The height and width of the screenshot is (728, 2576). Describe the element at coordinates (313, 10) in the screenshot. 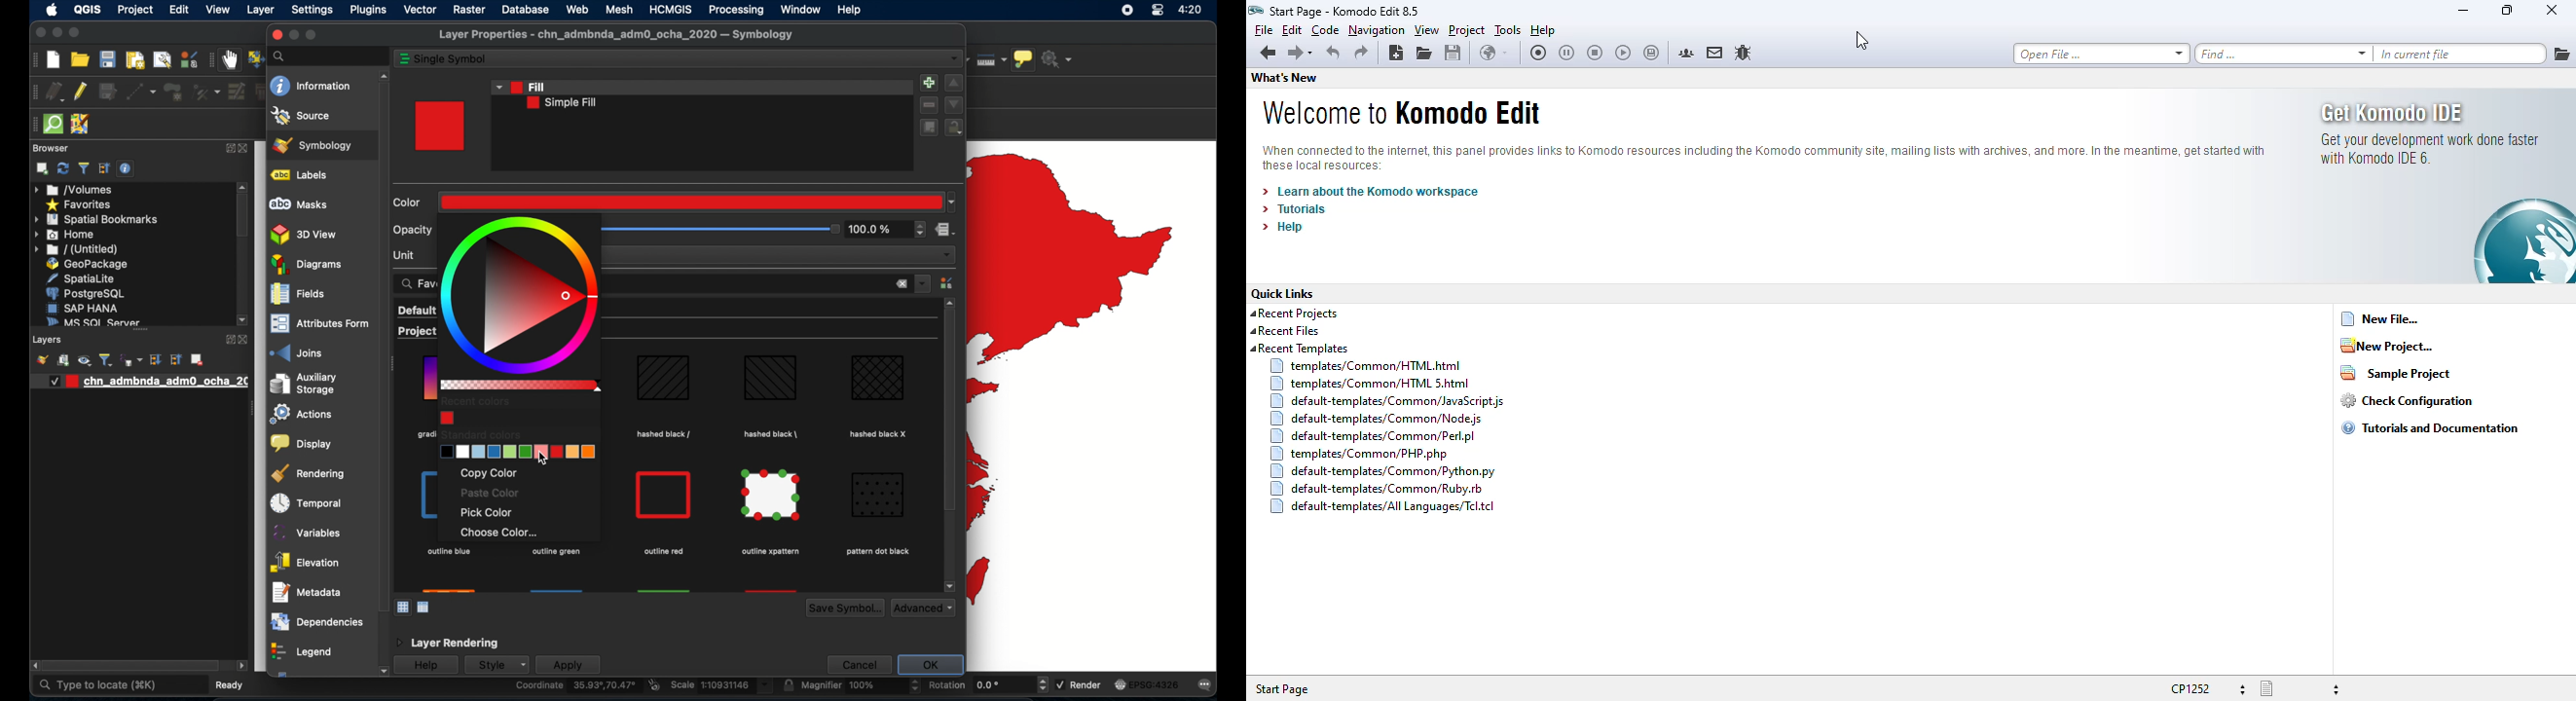

I see `settings` at that location.